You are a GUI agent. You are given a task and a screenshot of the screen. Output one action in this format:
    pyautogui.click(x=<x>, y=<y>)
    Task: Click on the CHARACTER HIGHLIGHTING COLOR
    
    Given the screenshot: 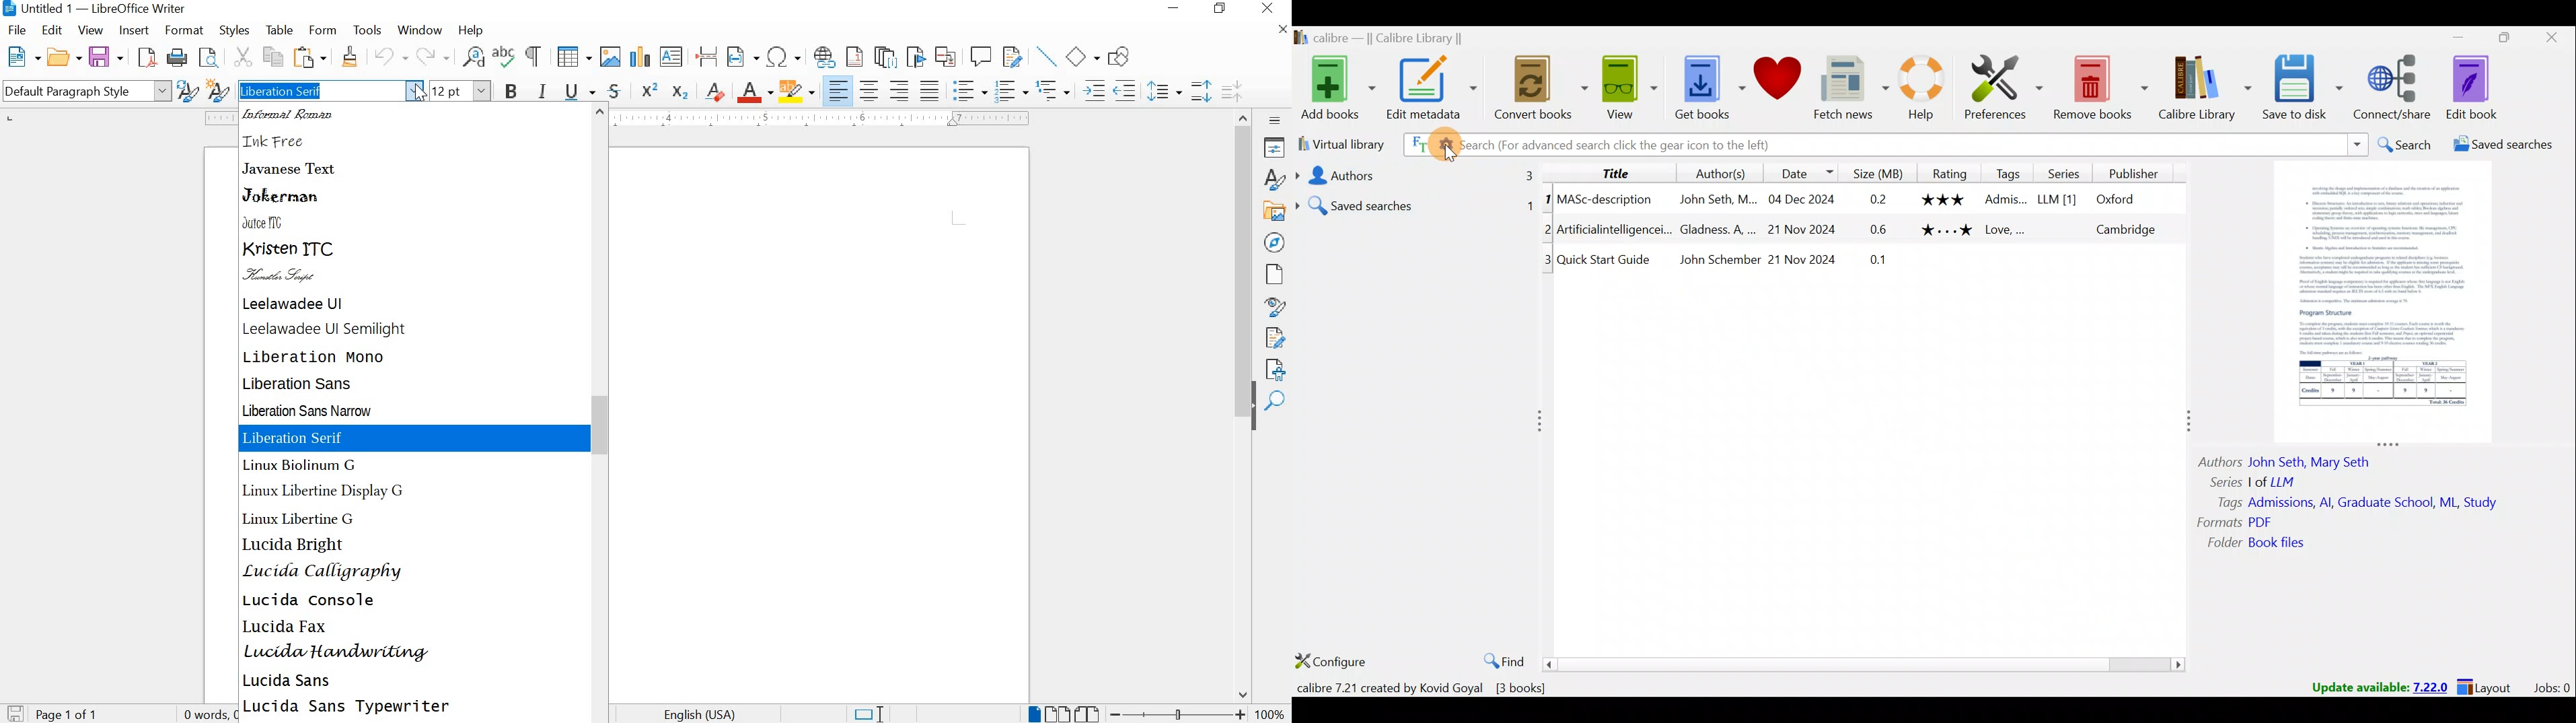 What is the action you would take?
    pyautogui.click(x=798, y=92)
    